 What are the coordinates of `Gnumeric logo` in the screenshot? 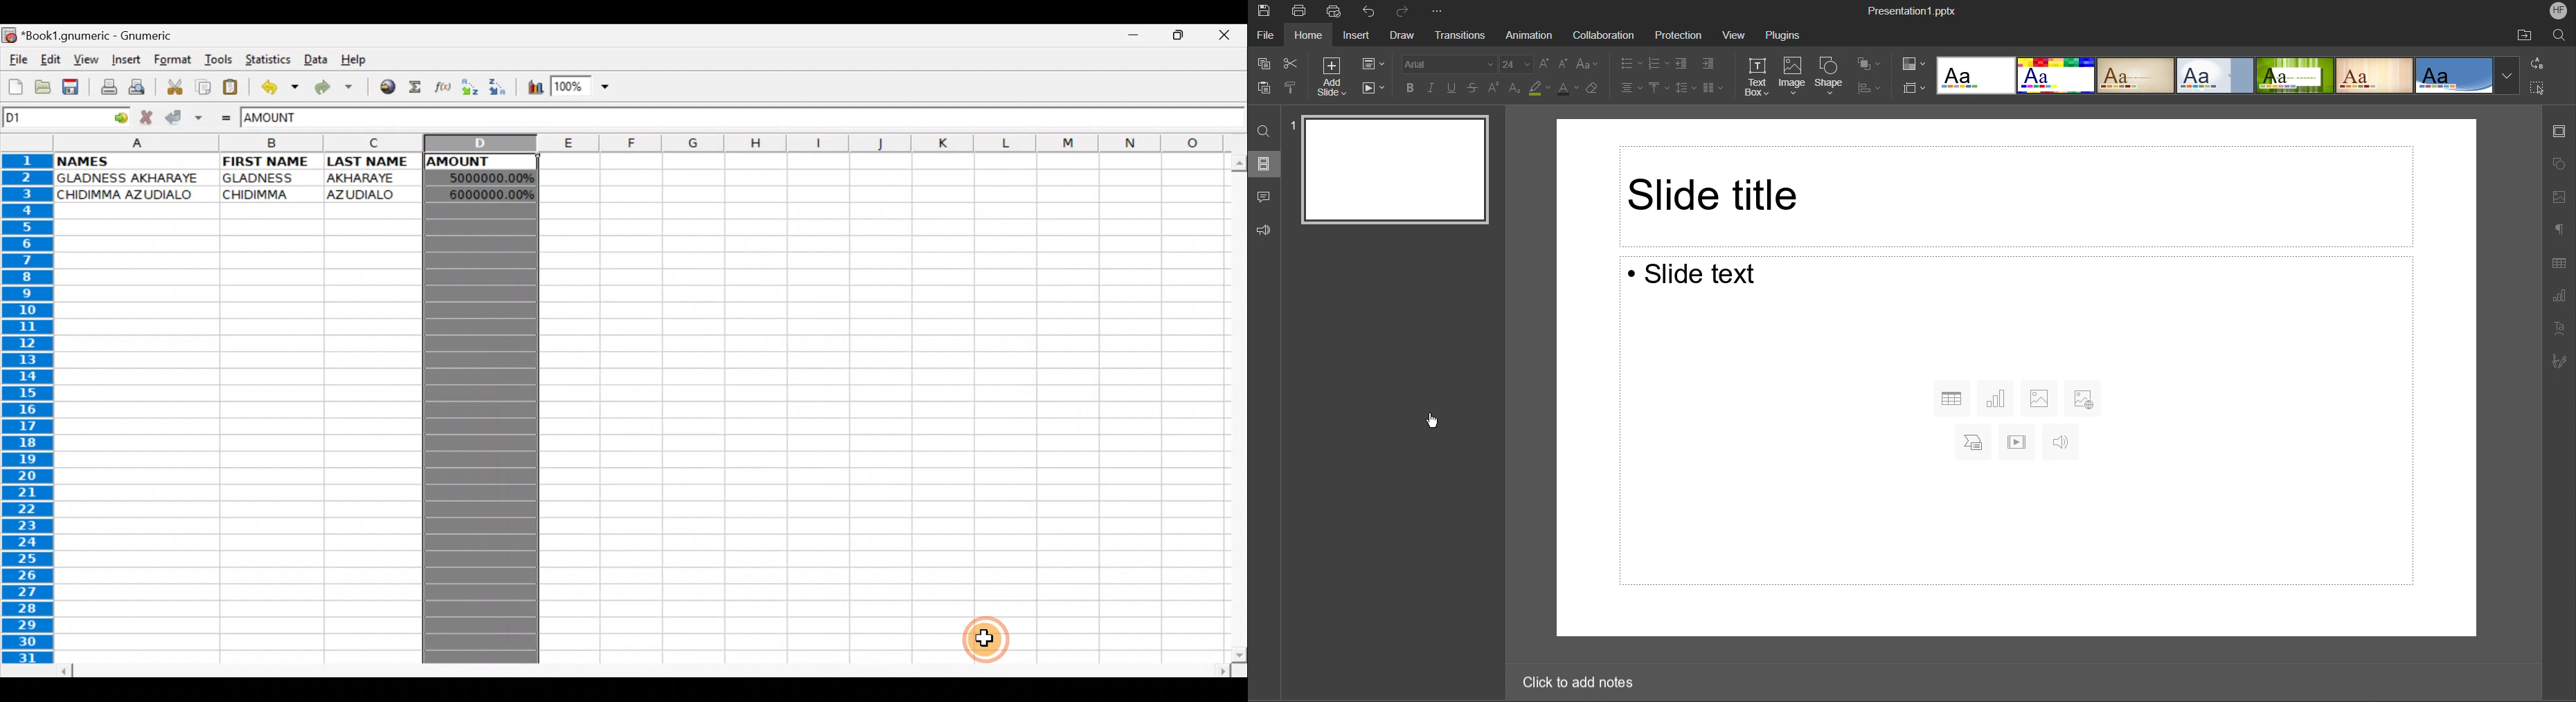 It's located at (9, 35).